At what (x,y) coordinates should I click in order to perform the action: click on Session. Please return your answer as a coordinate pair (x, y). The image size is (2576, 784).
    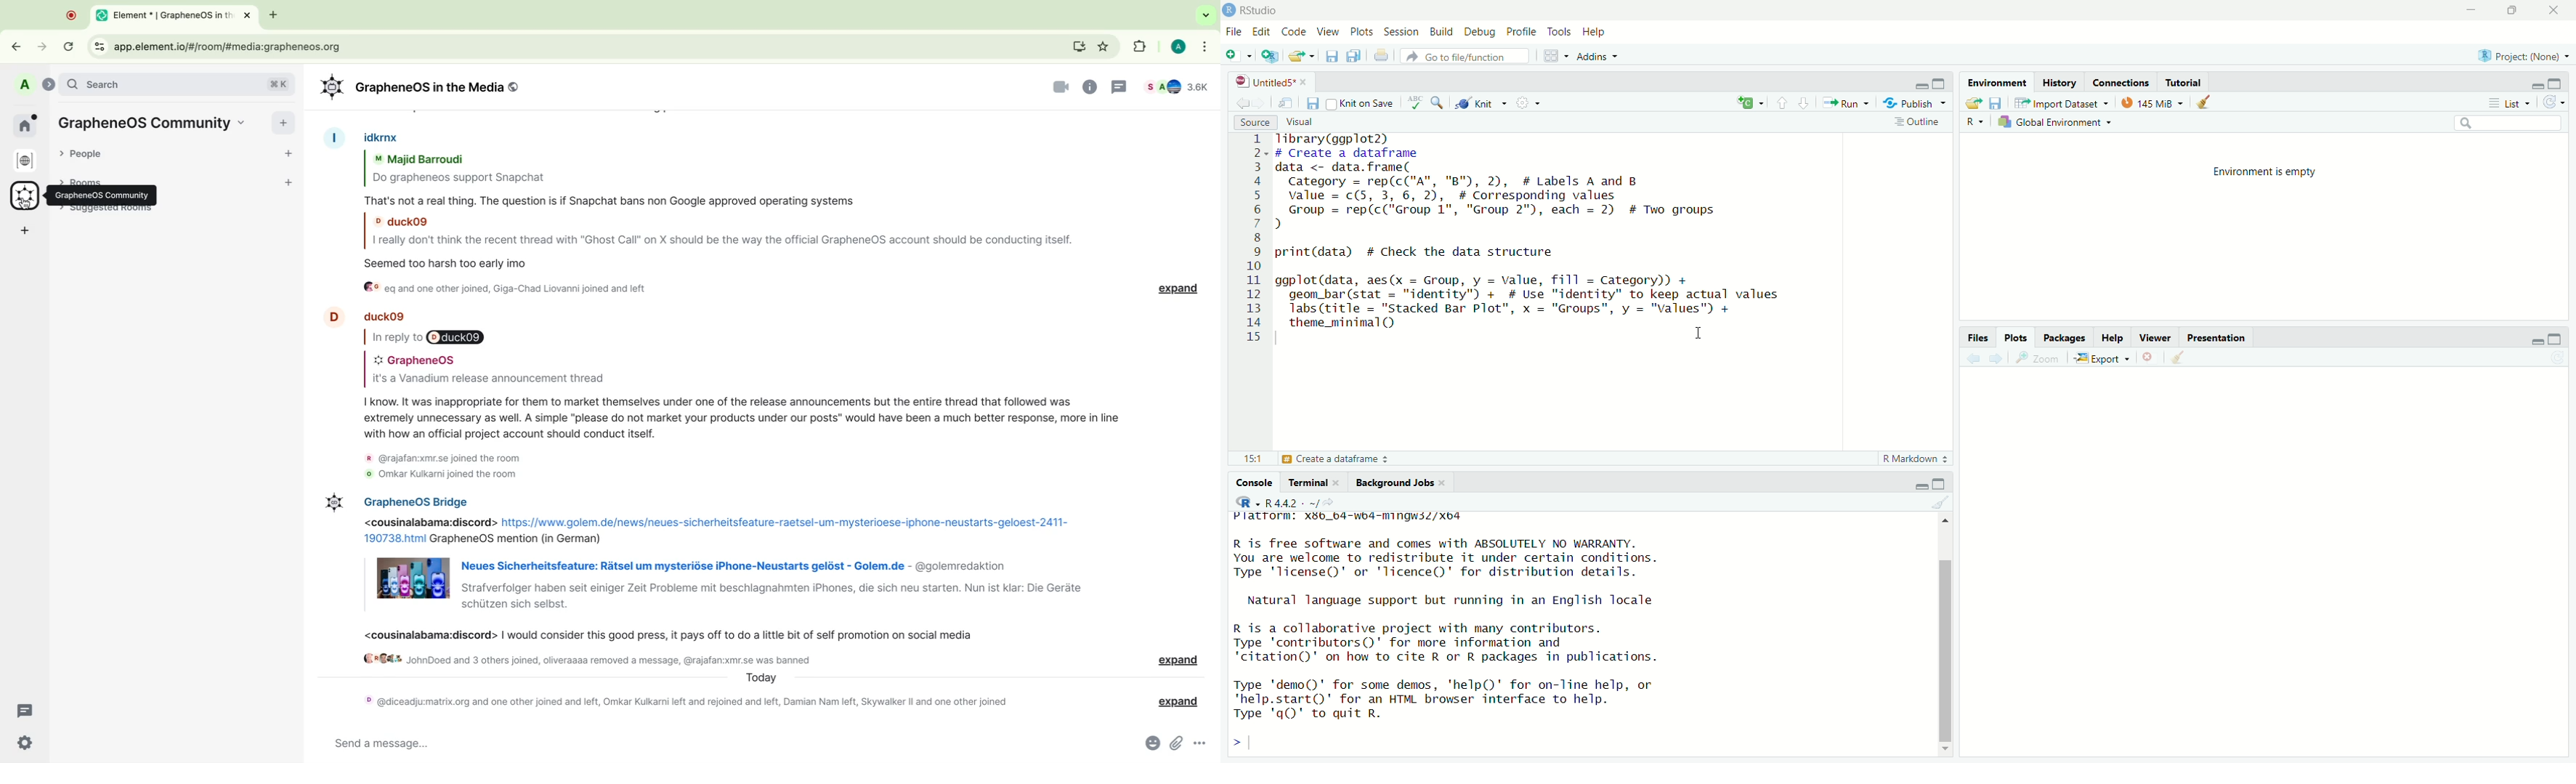
    Looking at the image, I should click on (1403, 32).